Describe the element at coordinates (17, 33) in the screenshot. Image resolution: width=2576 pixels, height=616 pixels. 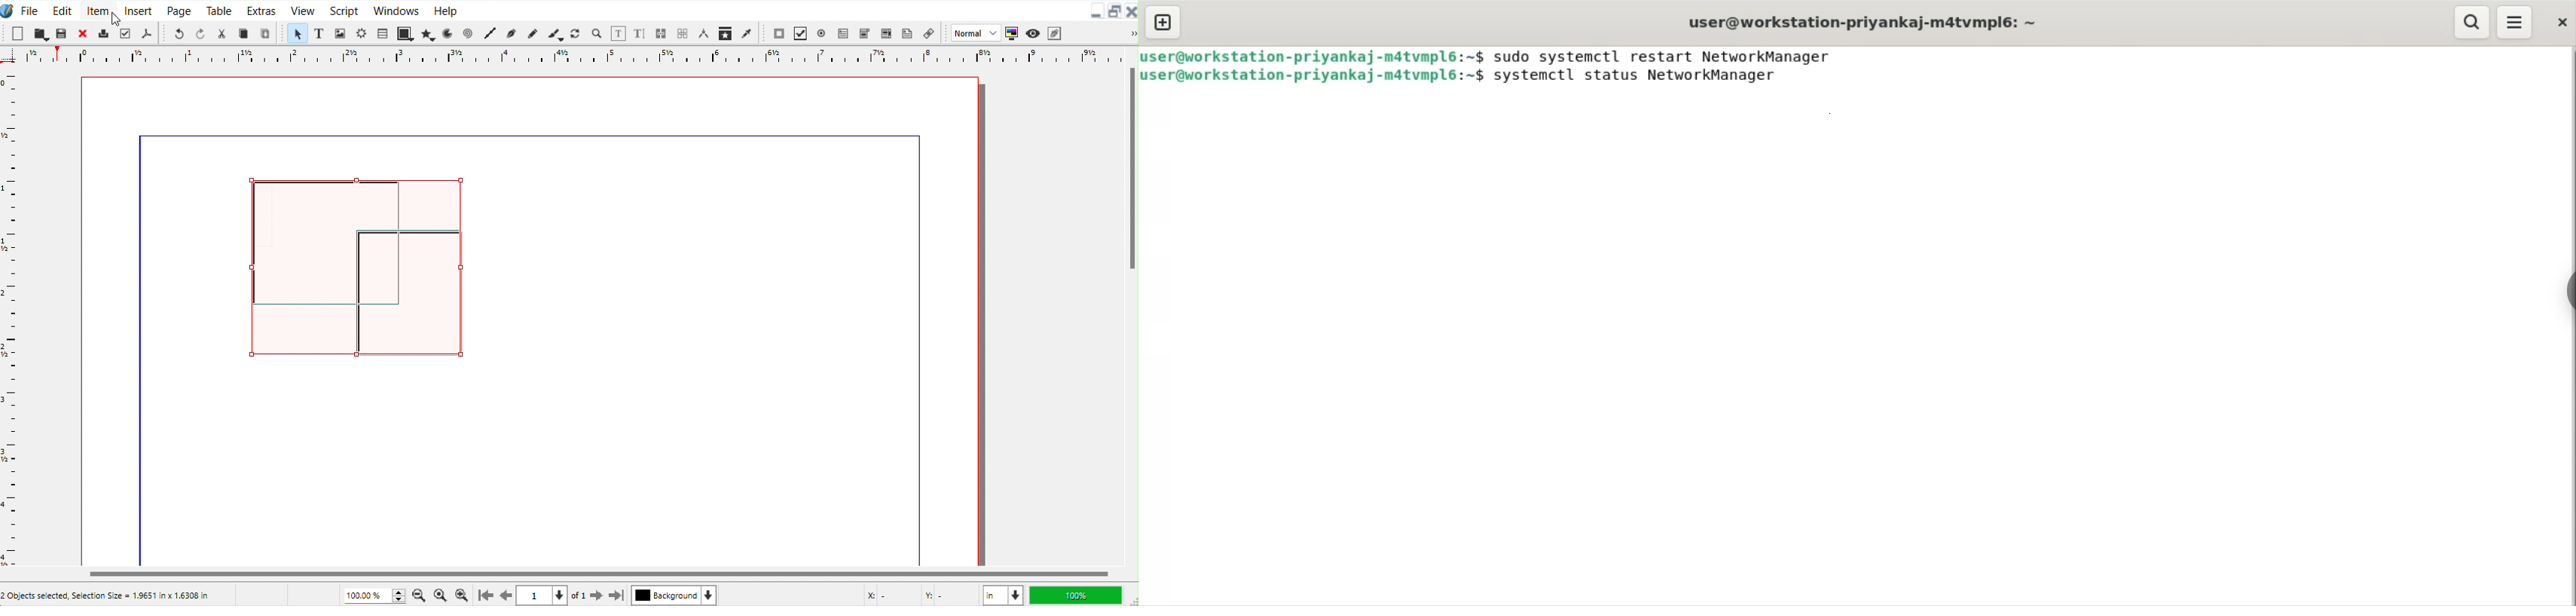
I see `New` at that location.